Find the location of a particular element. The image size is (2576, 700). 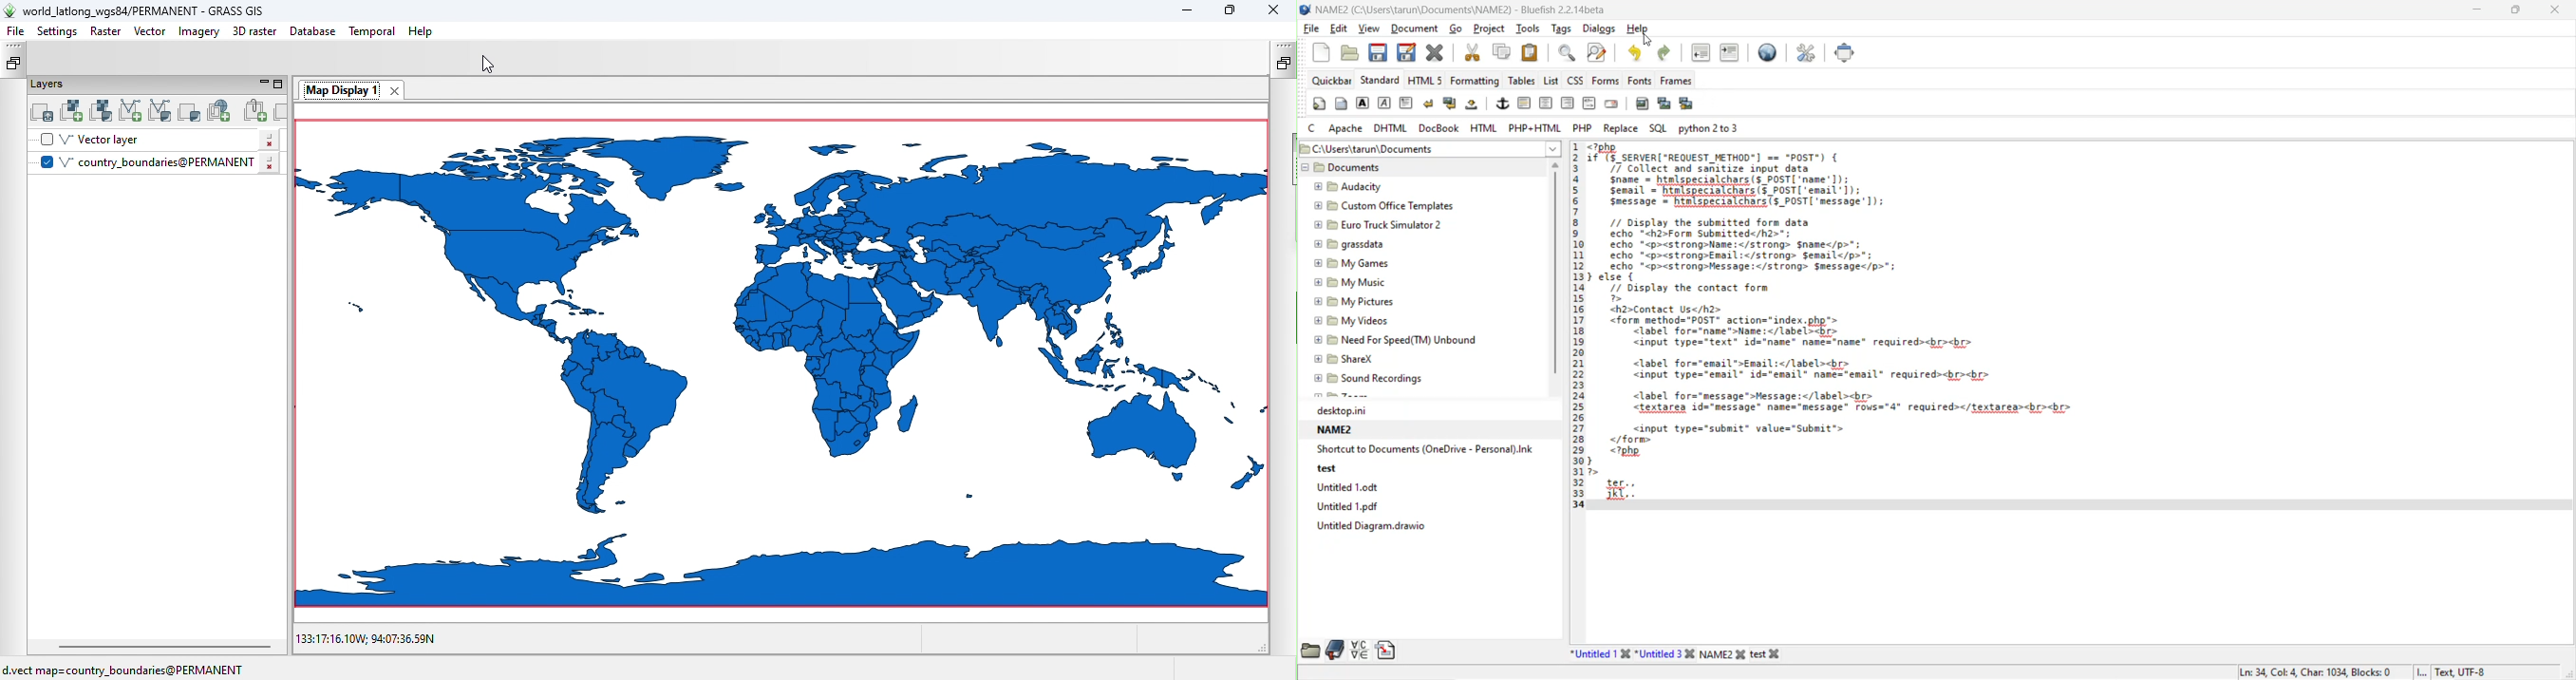

find and replace is located at coordinates (1599, 55).